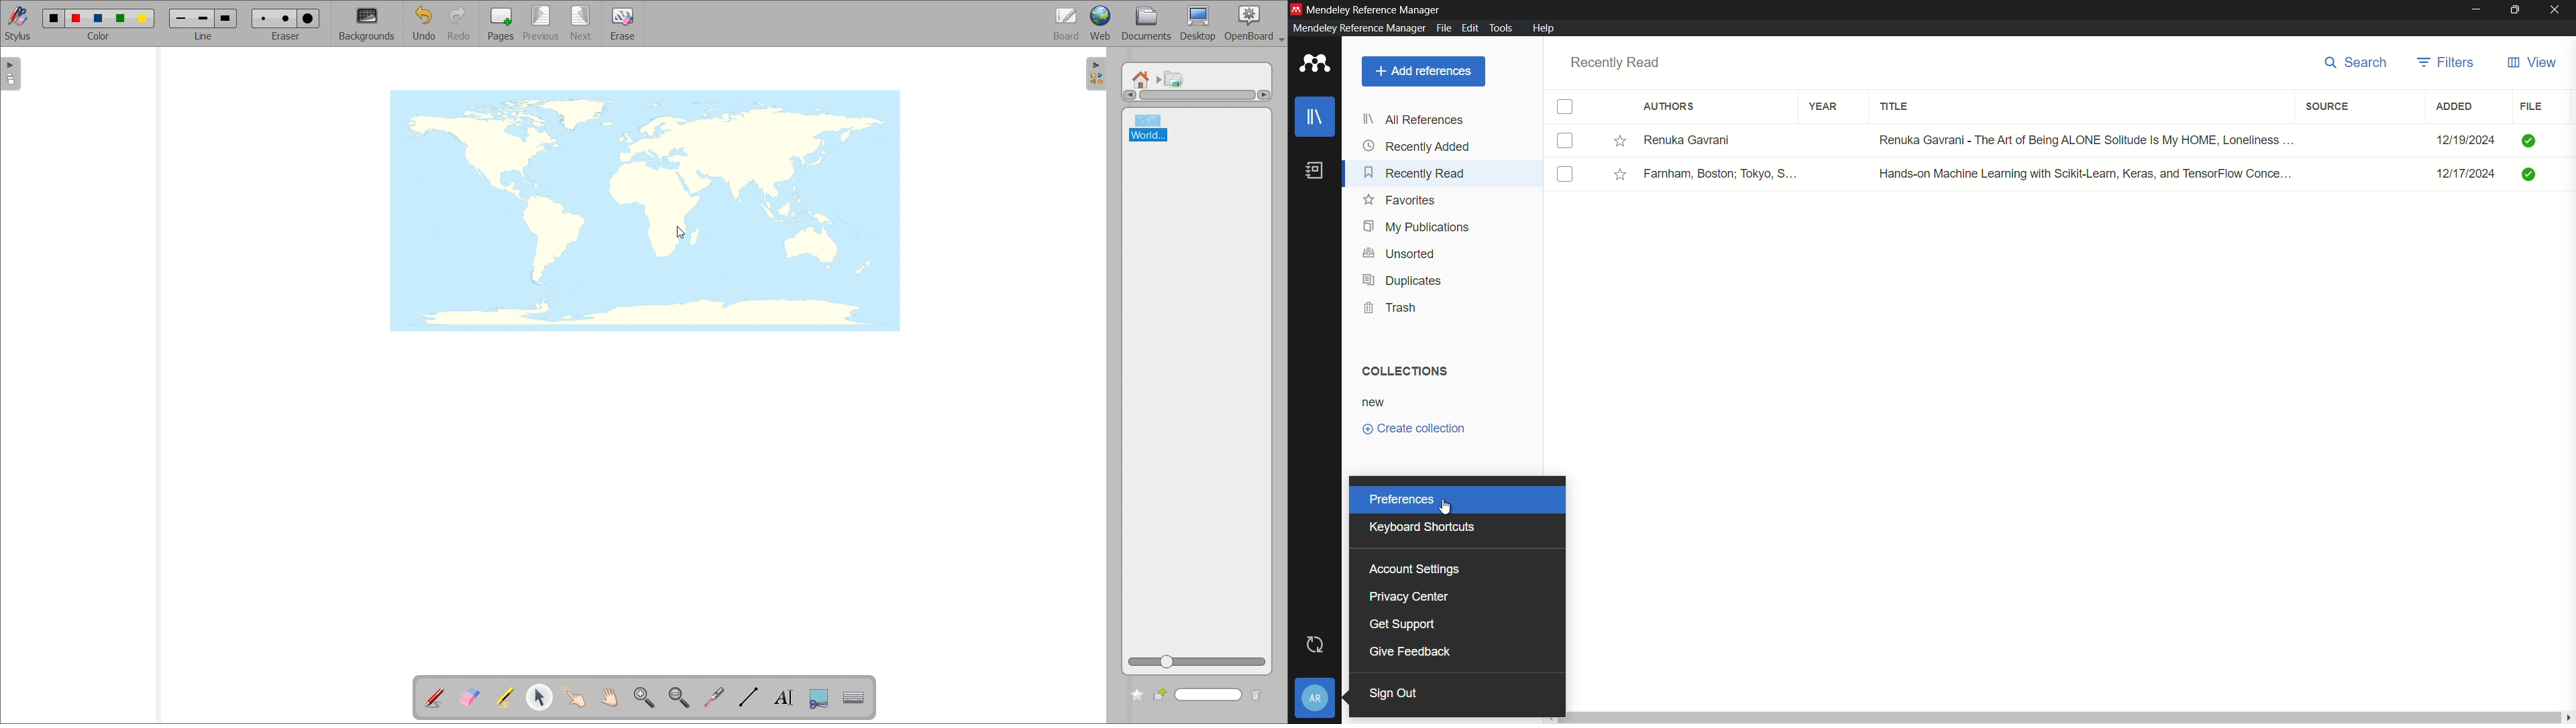 This screenshot has width=2576, height=728. I want to click on give feedback, so click(1408, 651).